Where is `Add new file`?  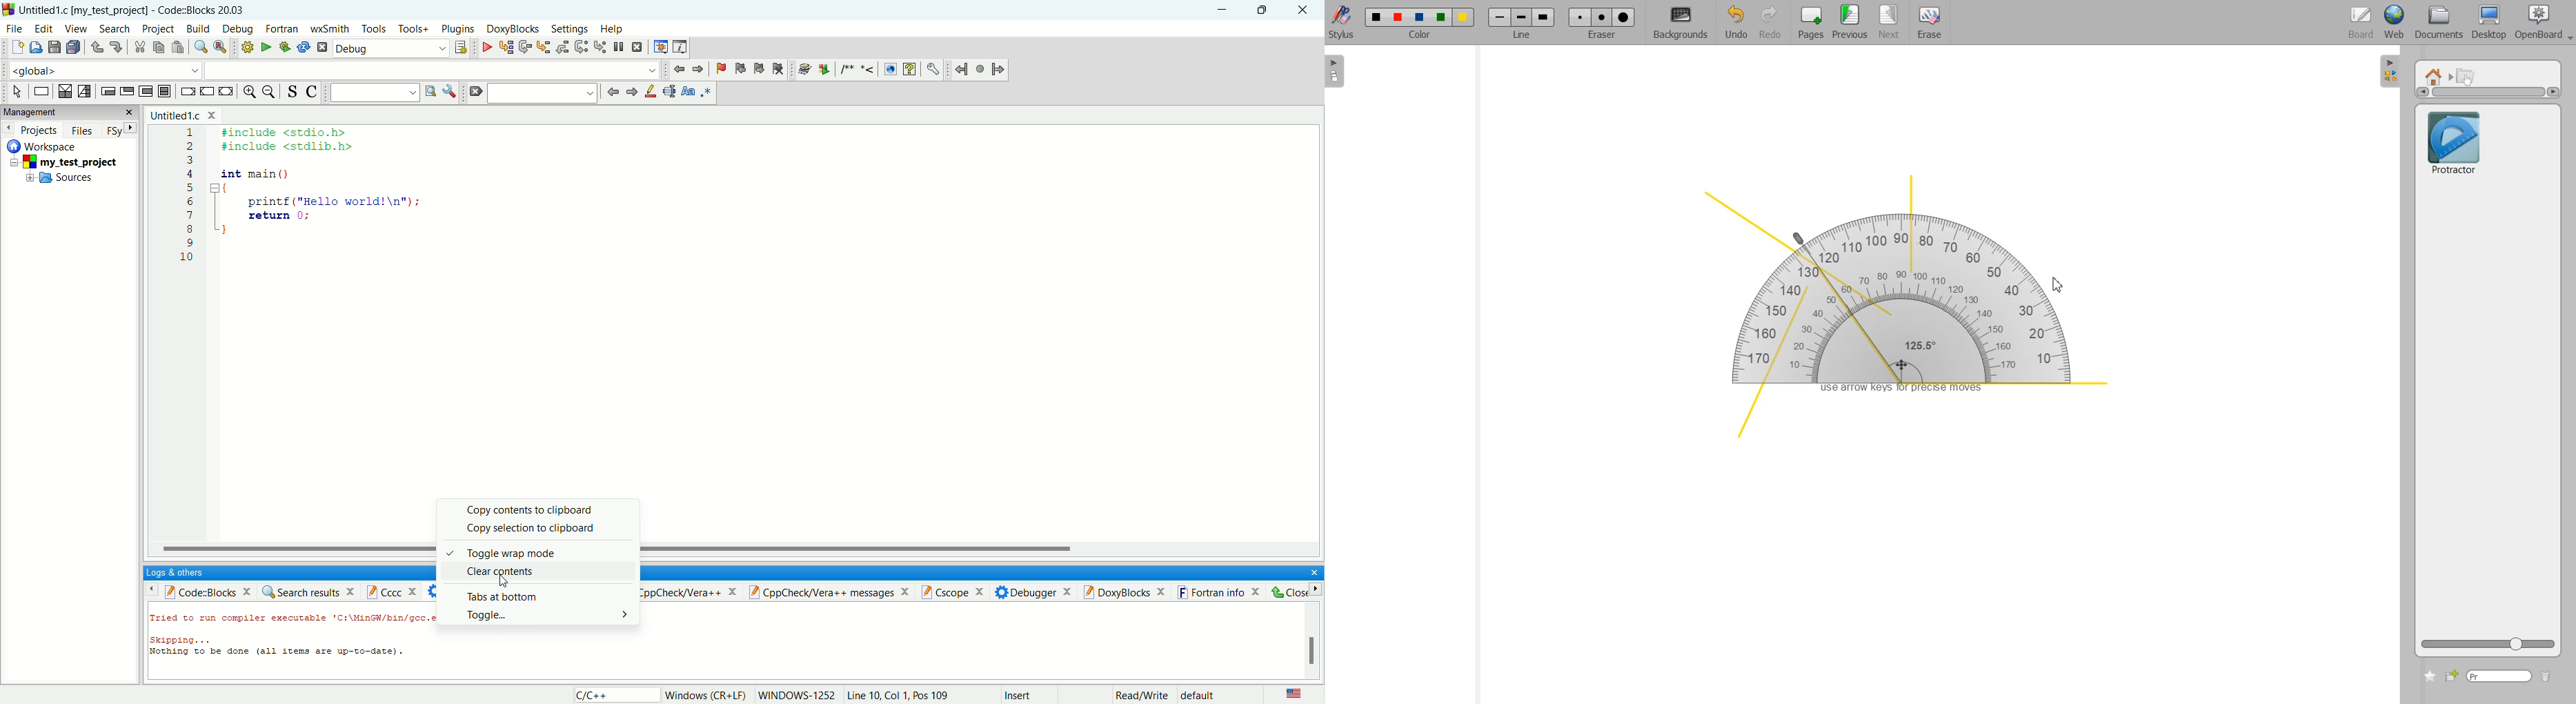
Add new file is located at coordinates (2451, 676).